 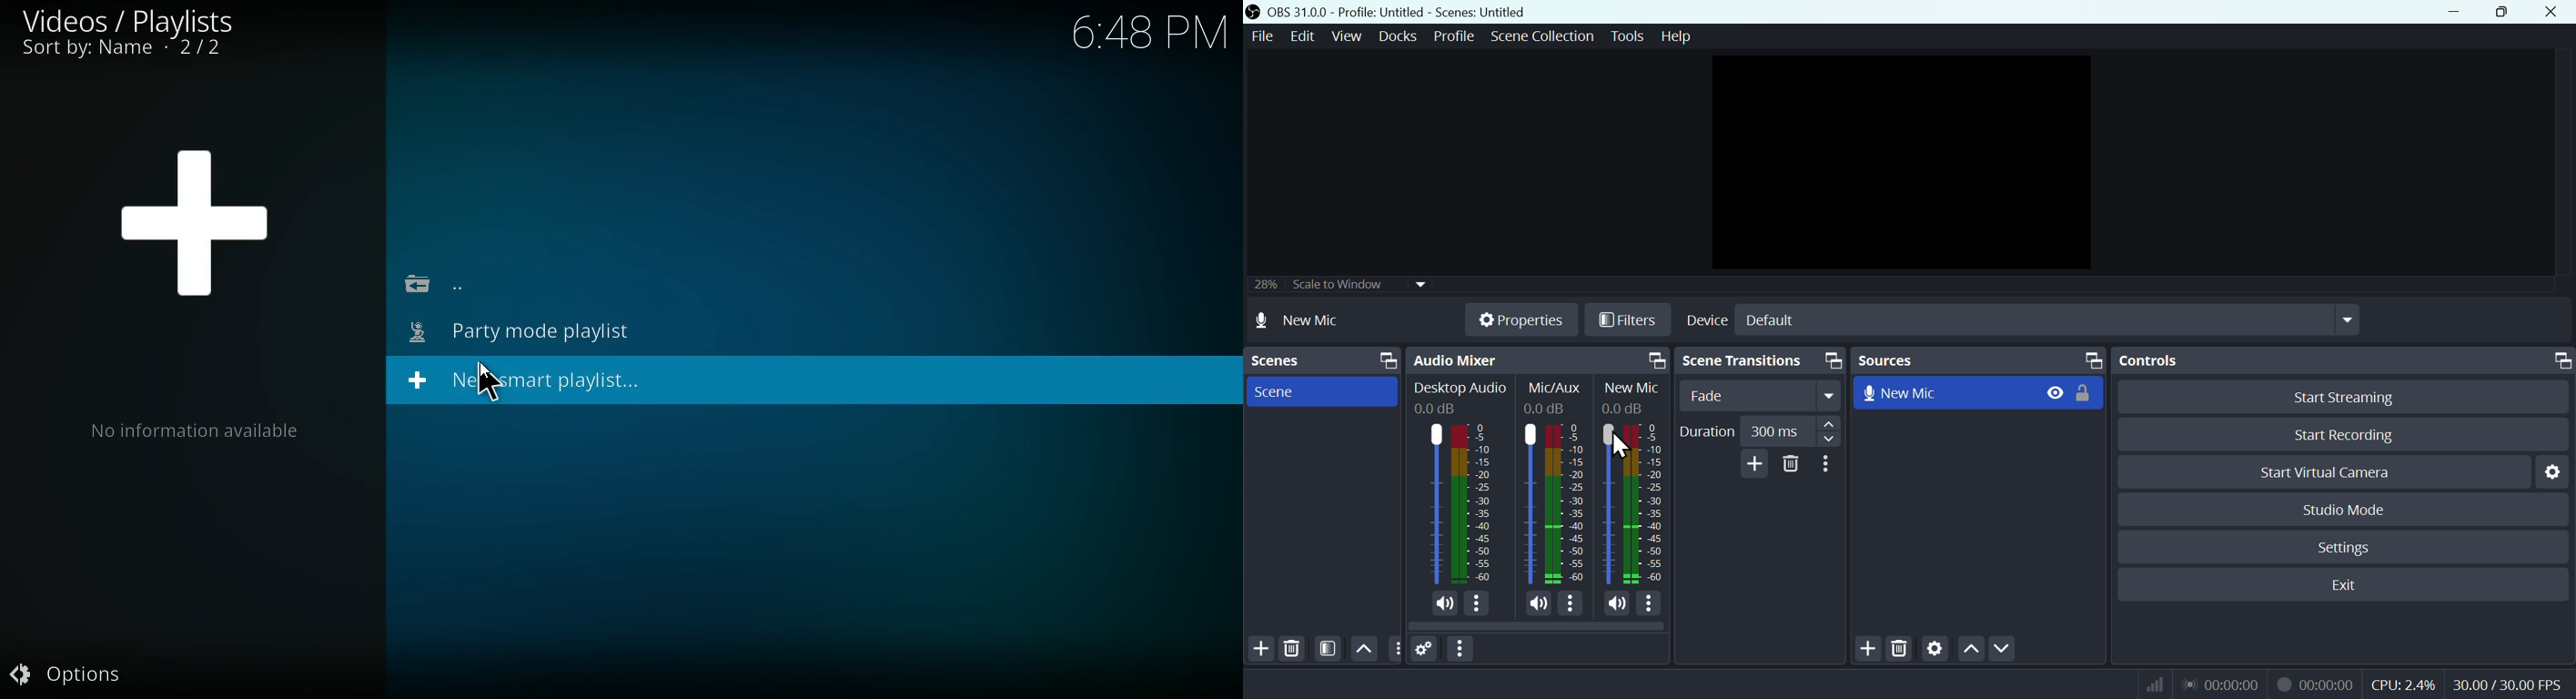 I want to click on Scene collection, so click(x=1545, y=38).